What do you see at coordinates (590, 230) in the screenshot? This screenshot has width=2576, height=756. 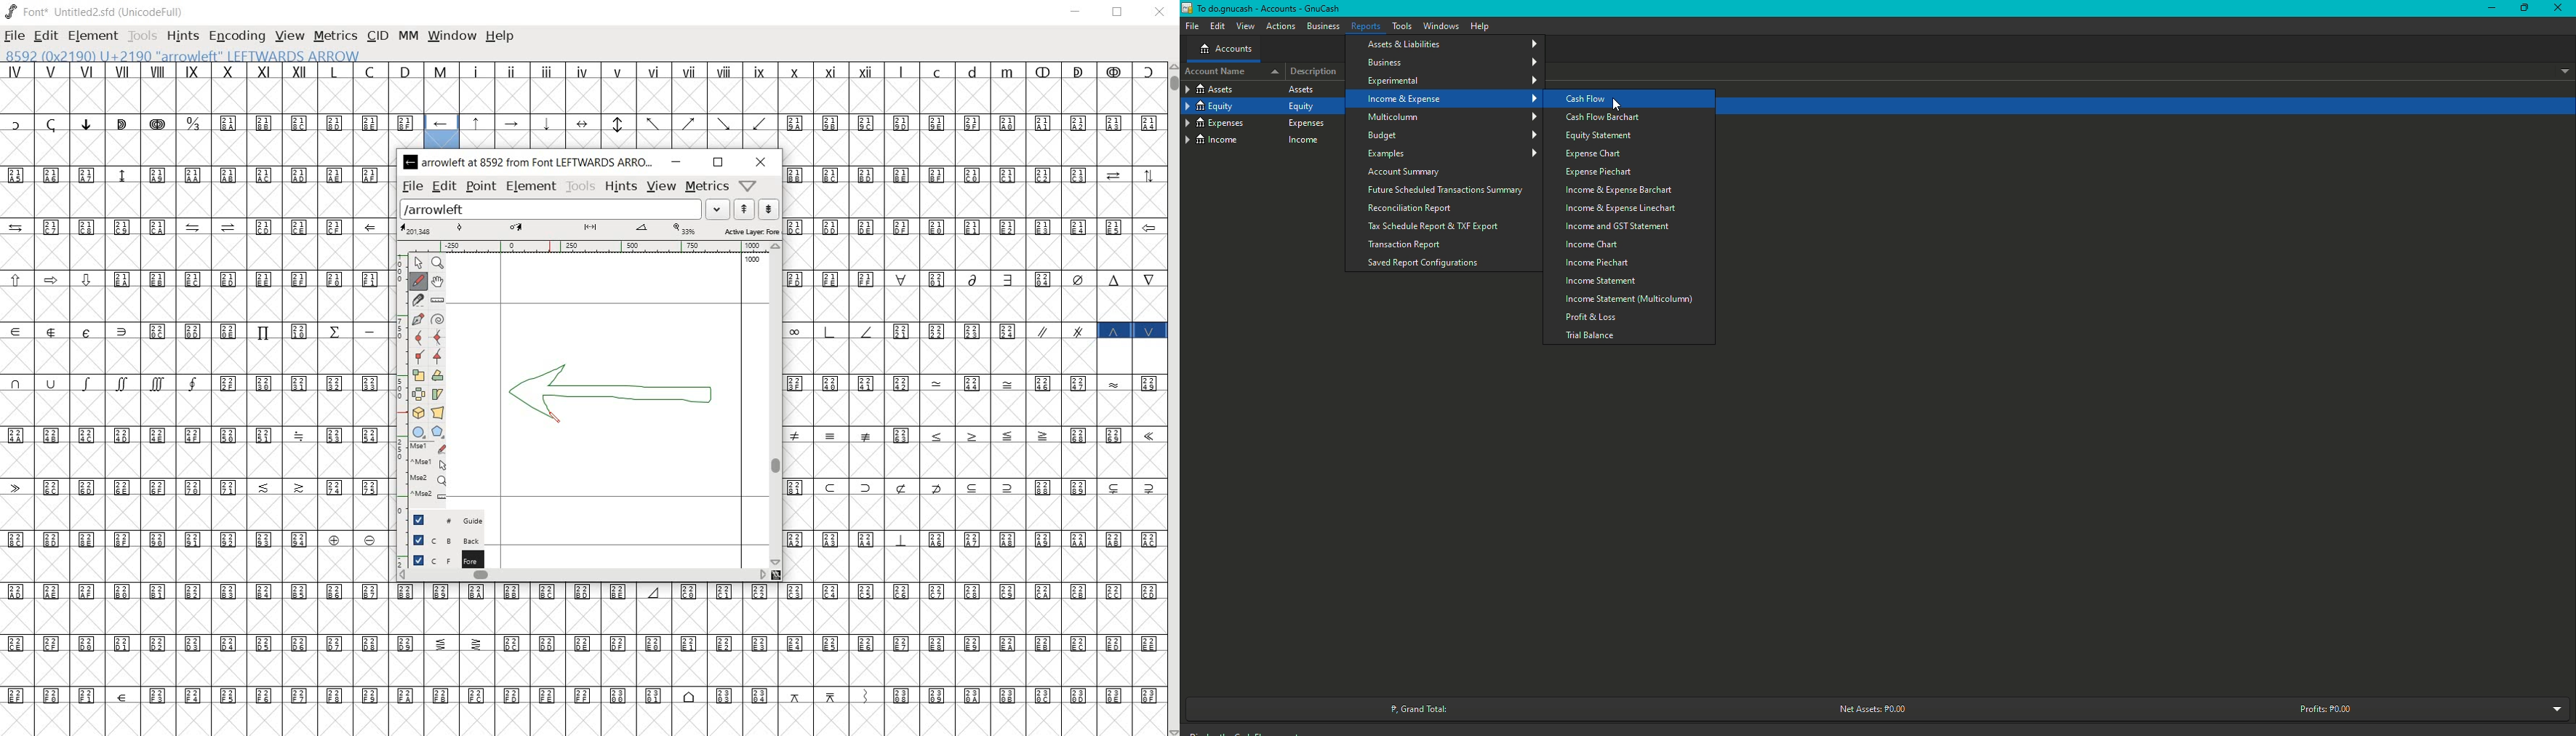 I see `active layer` at bounding box center [590, 230].